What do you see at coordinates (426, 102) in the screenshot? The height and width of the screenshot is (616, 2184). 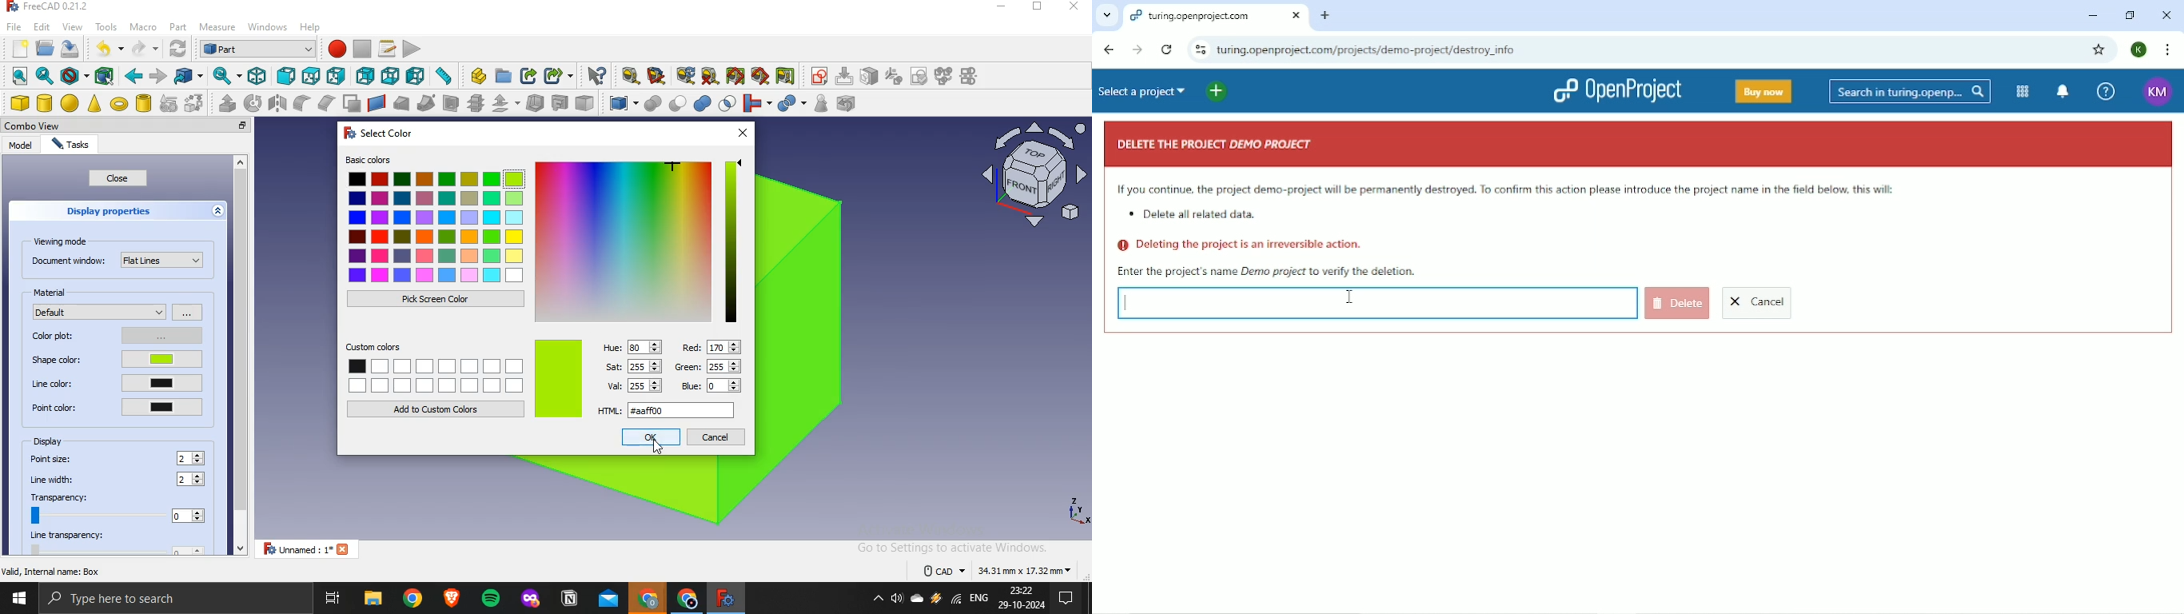 I see `sweep` at bounding box center [426, 102].